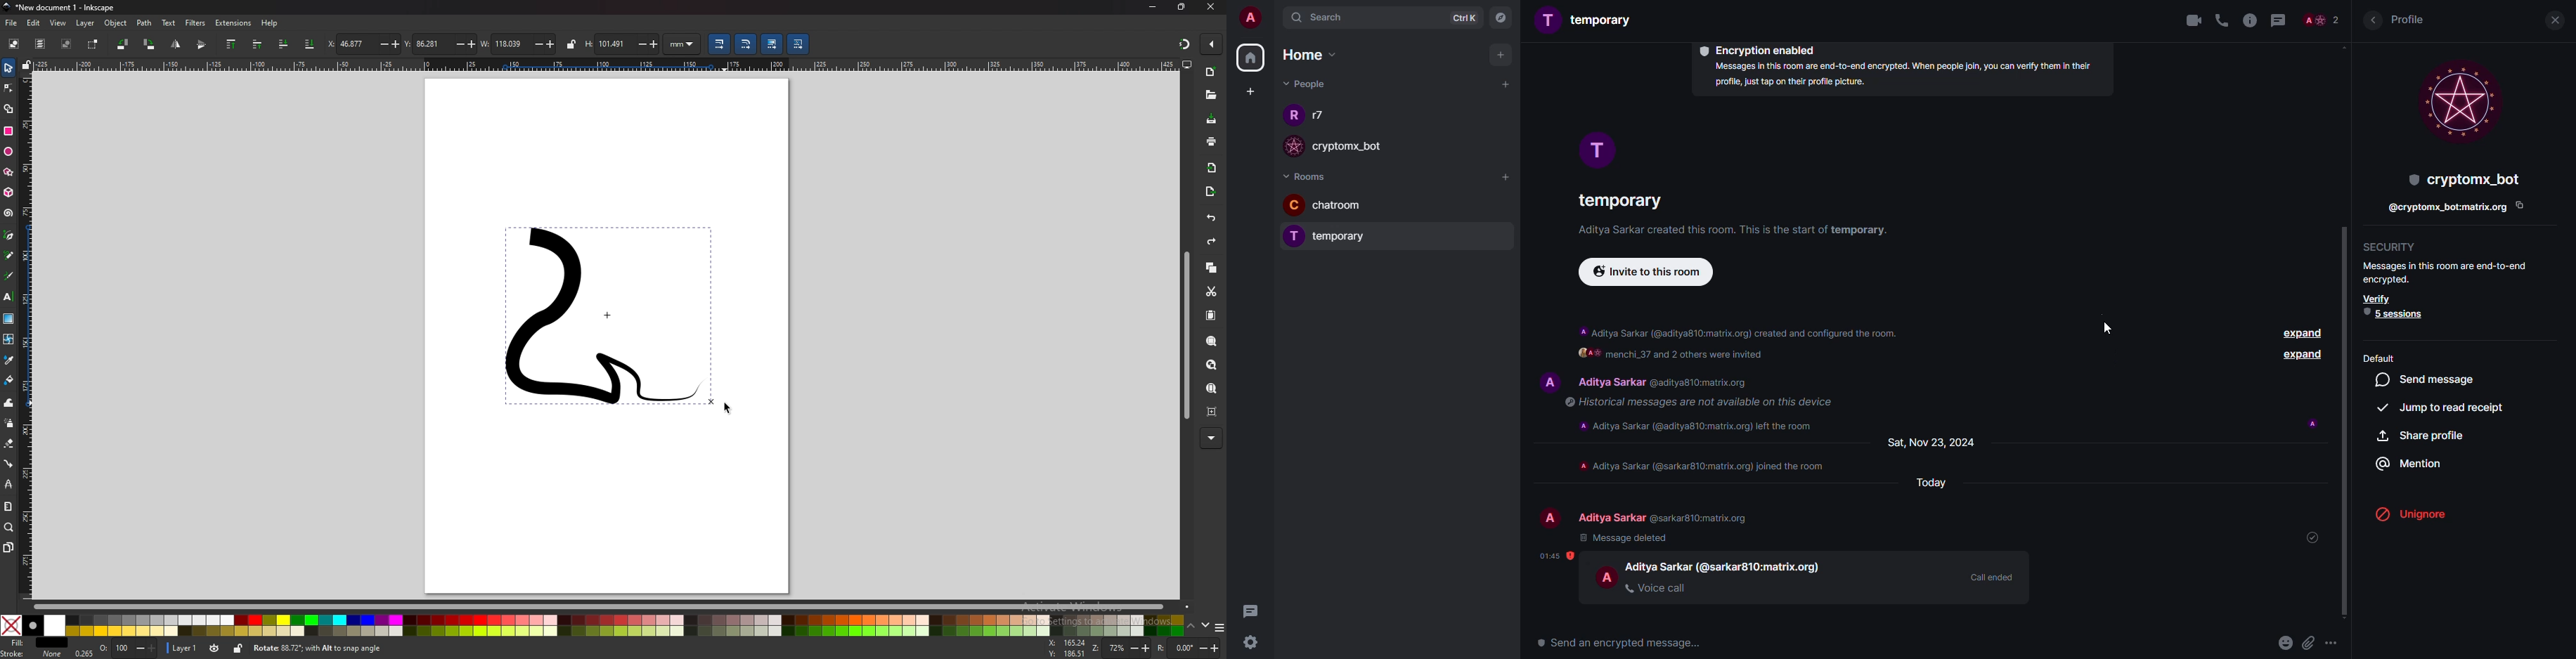 The image size is (2576, 672). I want to click on lock, so click(570, 43).